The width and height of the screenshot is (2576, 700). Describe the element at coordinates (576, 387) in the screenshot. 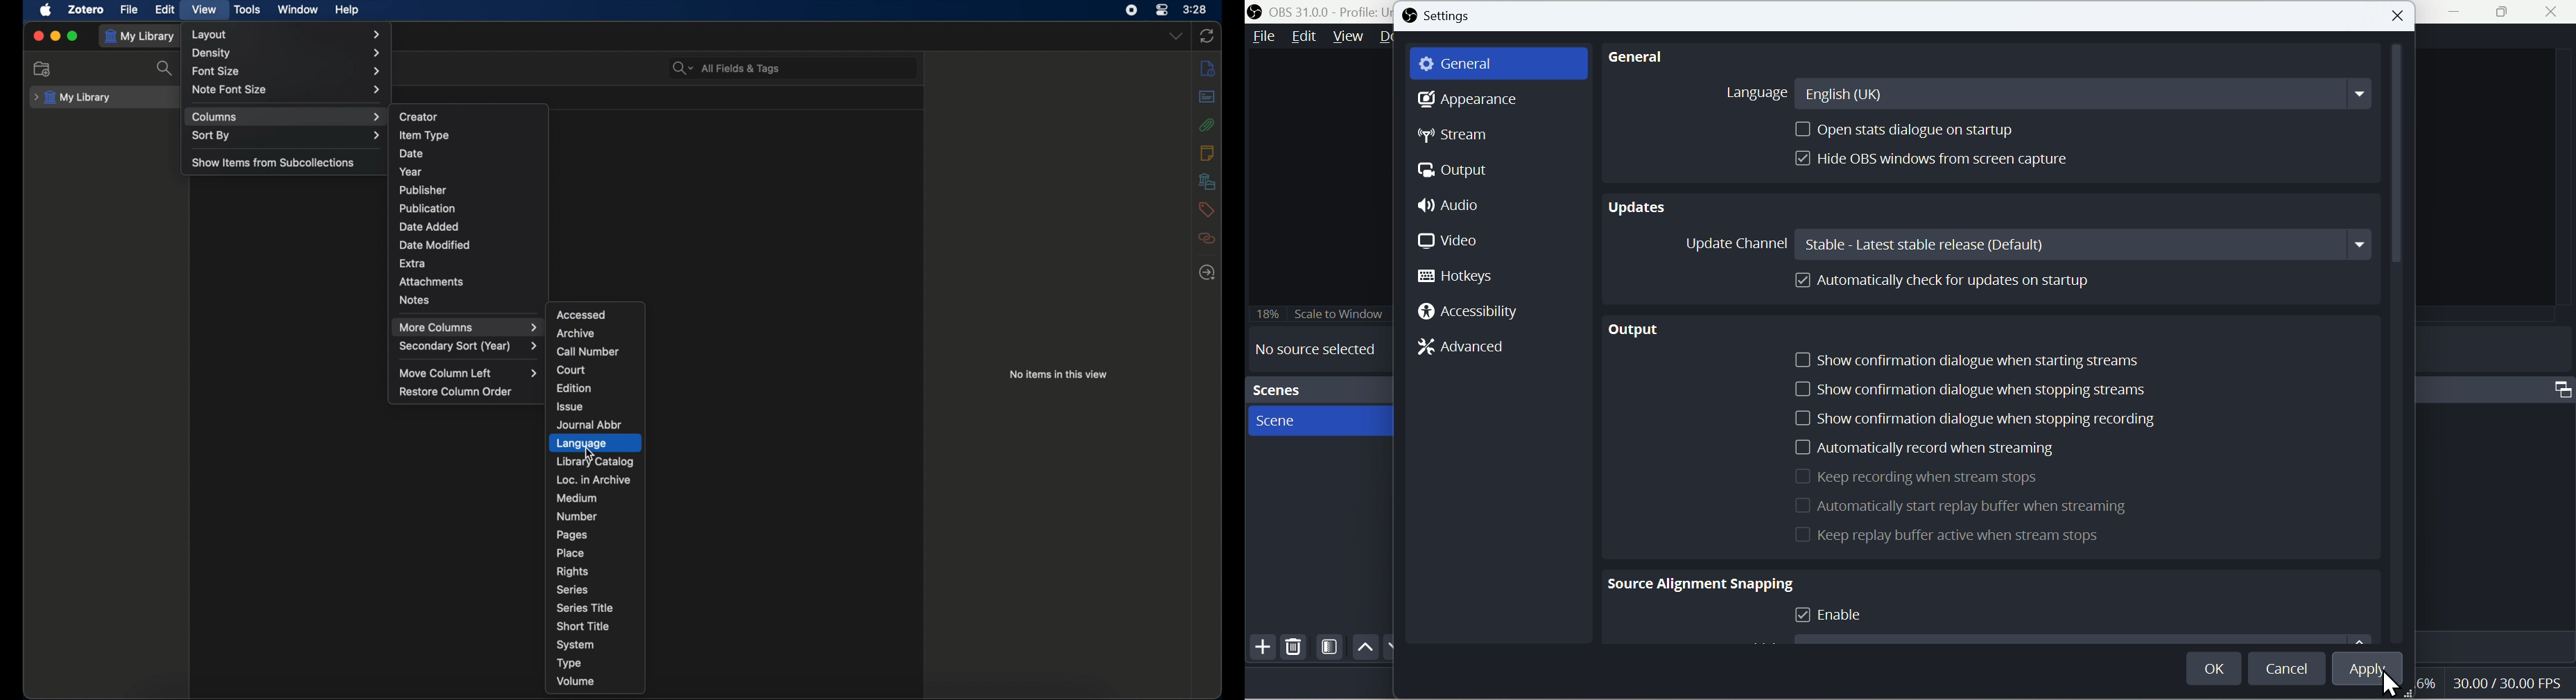

I see `edition` at that location.